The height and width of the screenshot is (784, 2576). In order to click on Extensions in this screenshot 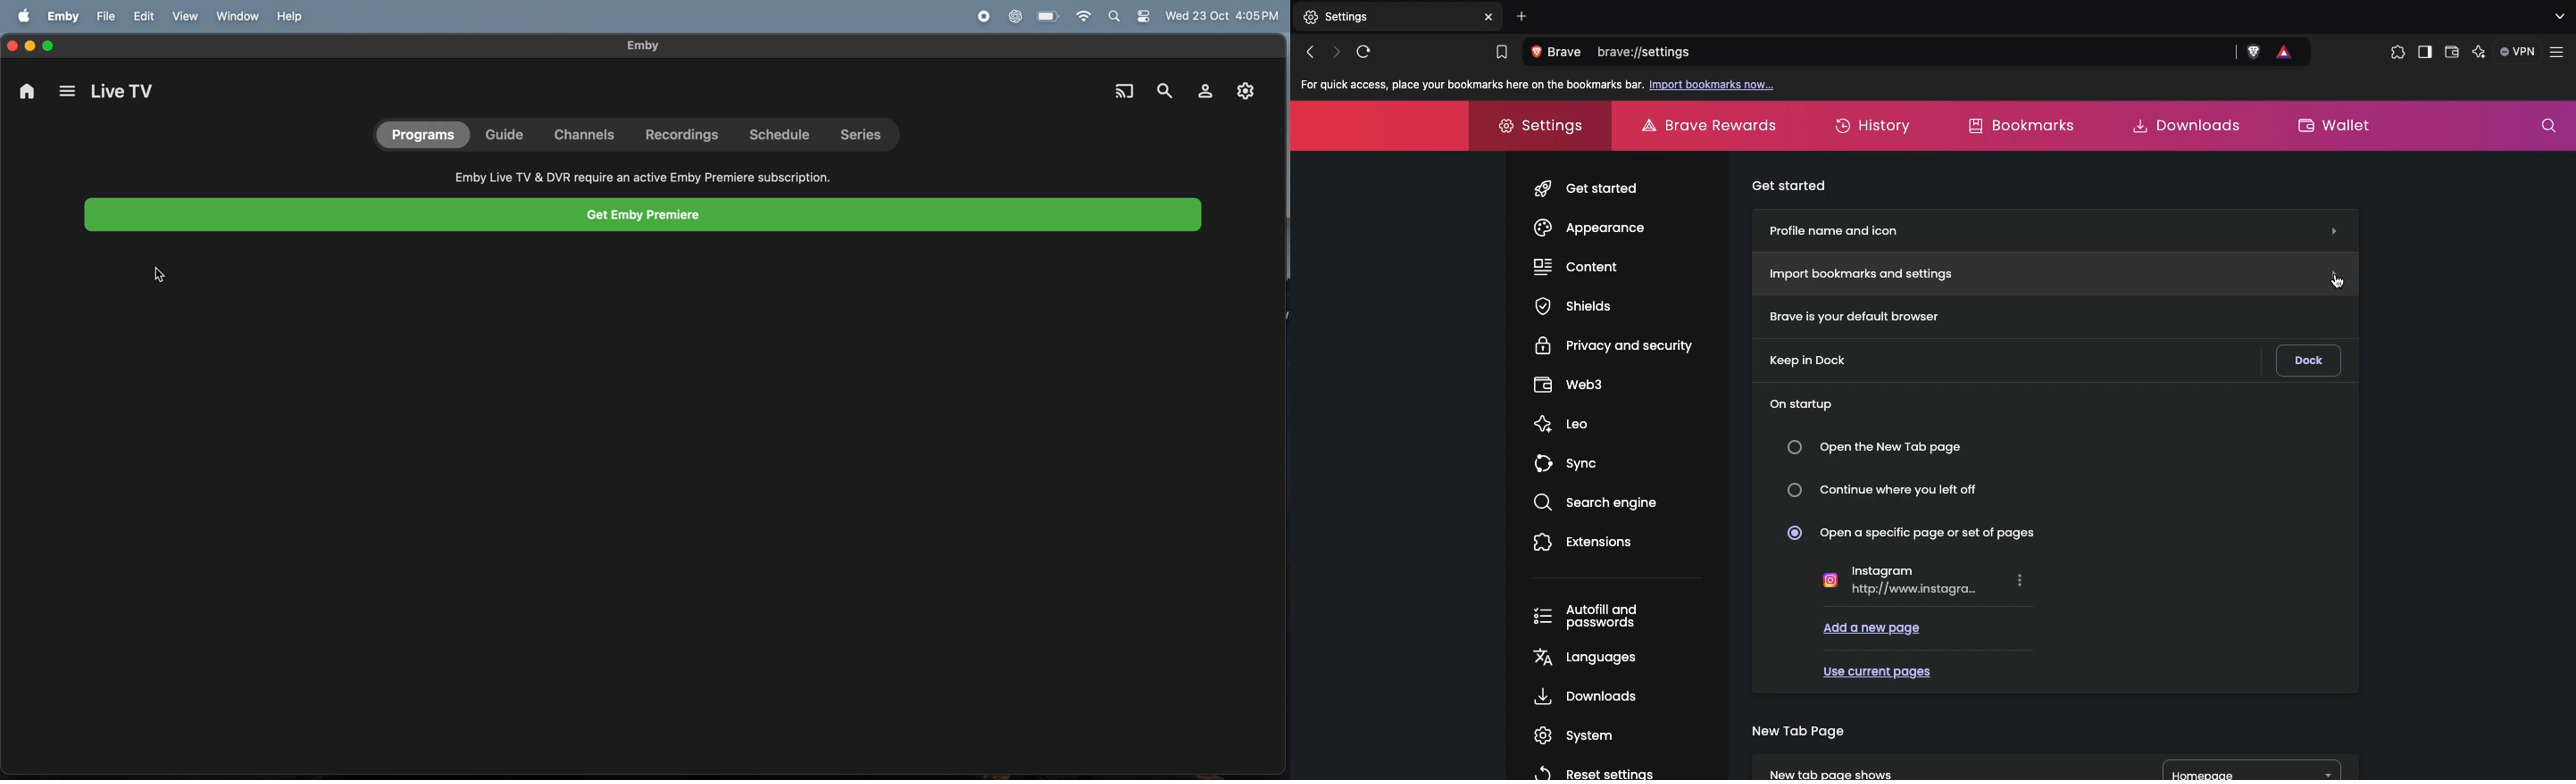, I will do `click(2394, 53)`.